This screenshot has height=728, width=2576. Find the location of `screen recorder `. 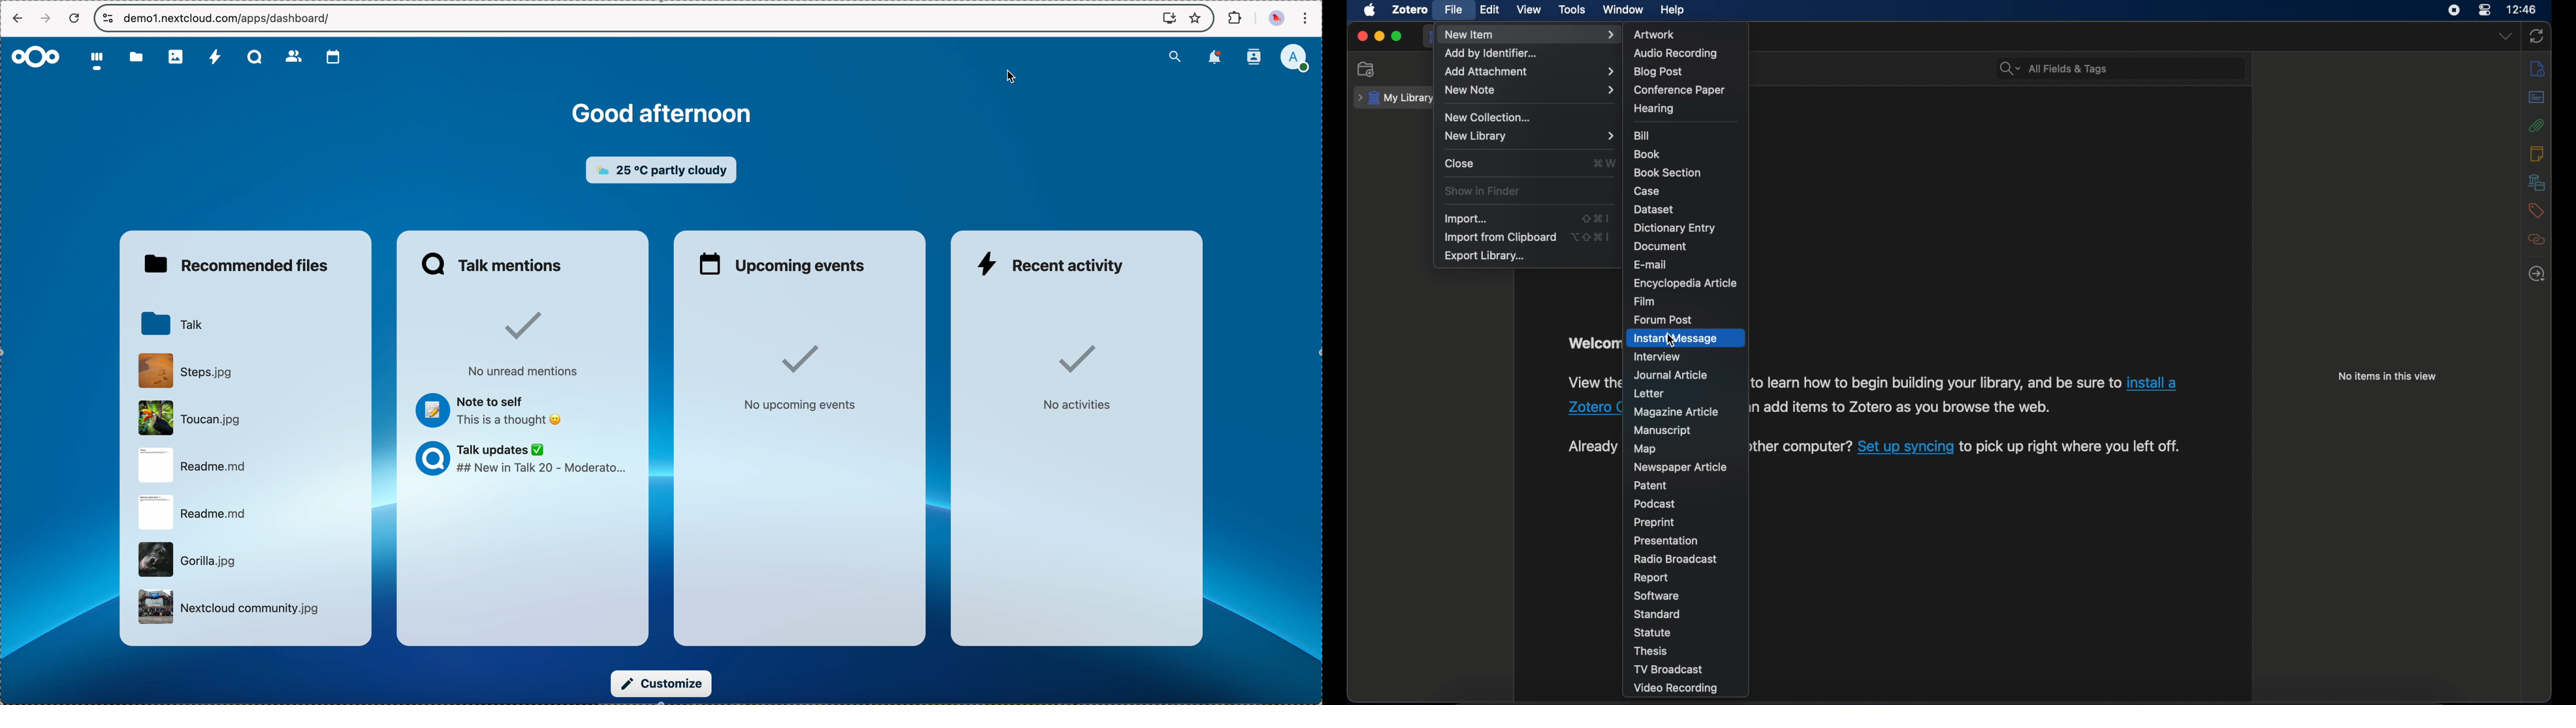

screen recorder  is located at coordinates (2453, 10).